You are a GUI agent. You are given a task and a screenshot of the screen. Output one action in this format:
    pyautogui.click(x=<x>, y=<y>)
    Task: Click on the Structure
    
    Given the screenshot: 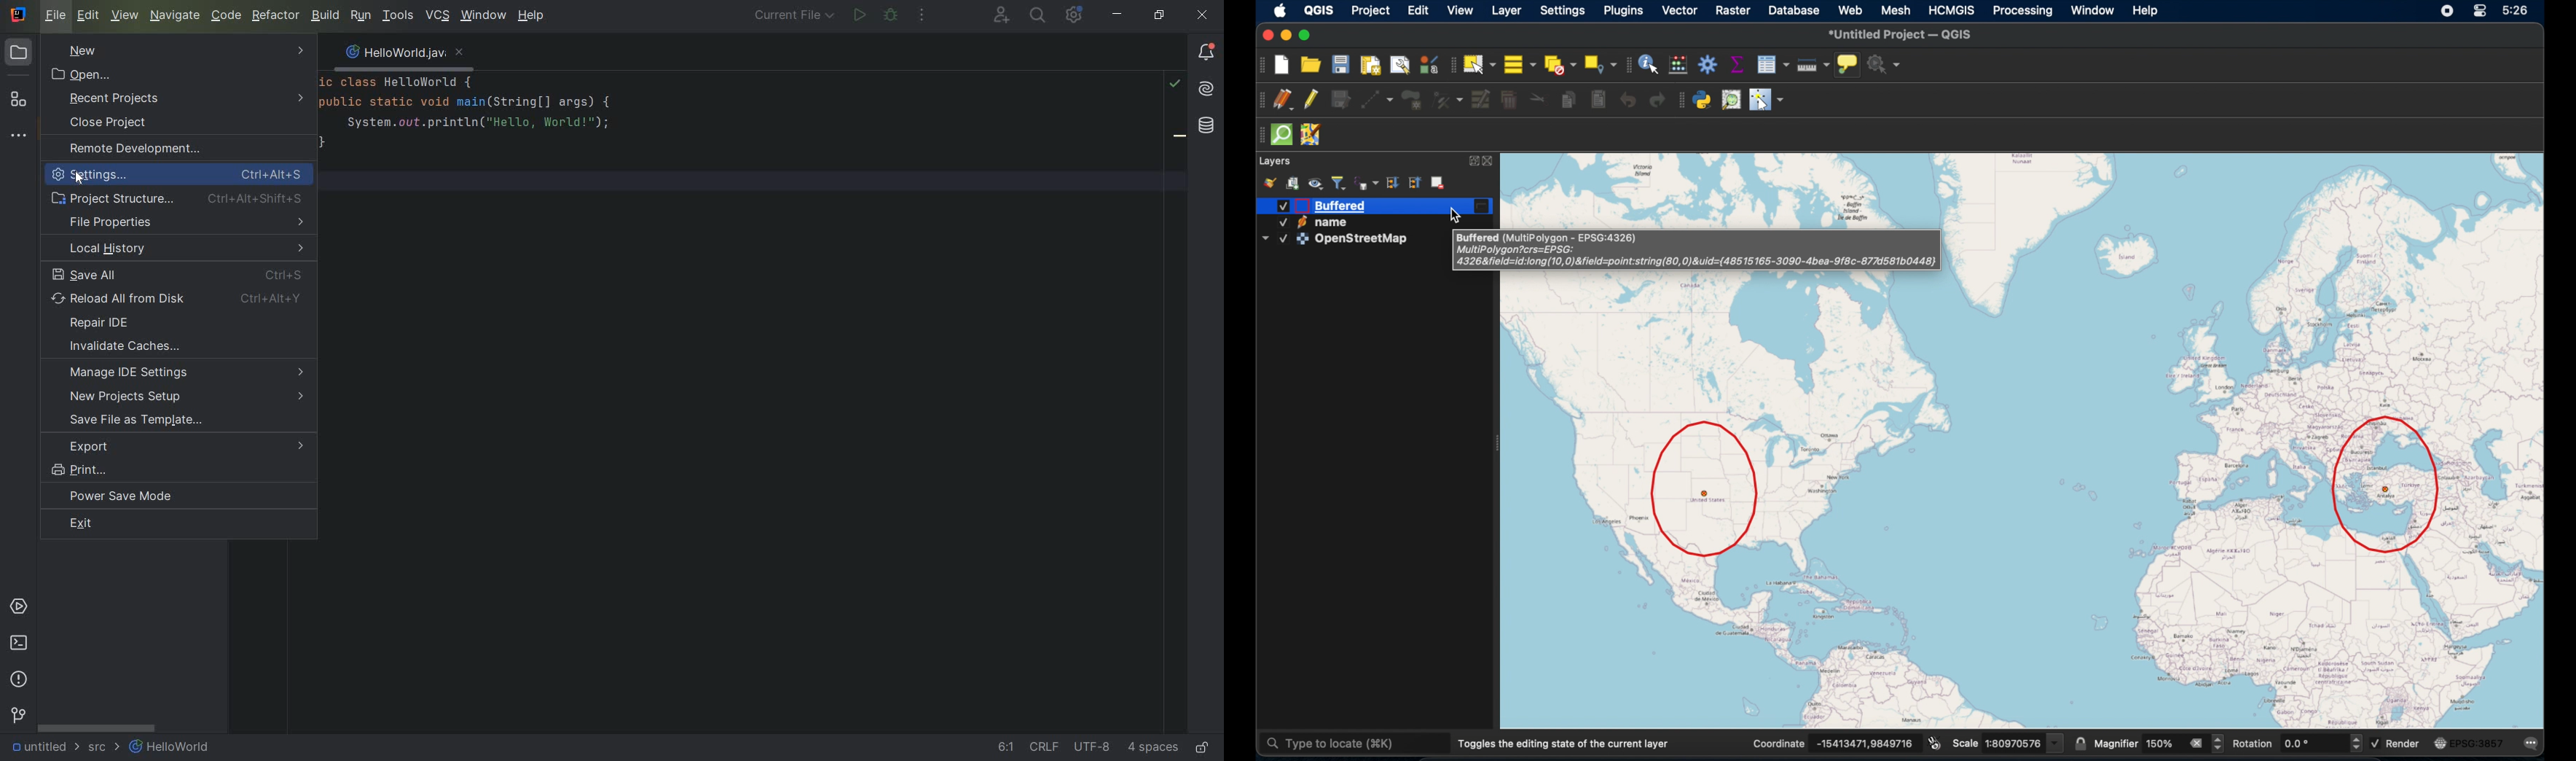 What is the action you would take?
    pyautogui.click(x=19, y=101)
    